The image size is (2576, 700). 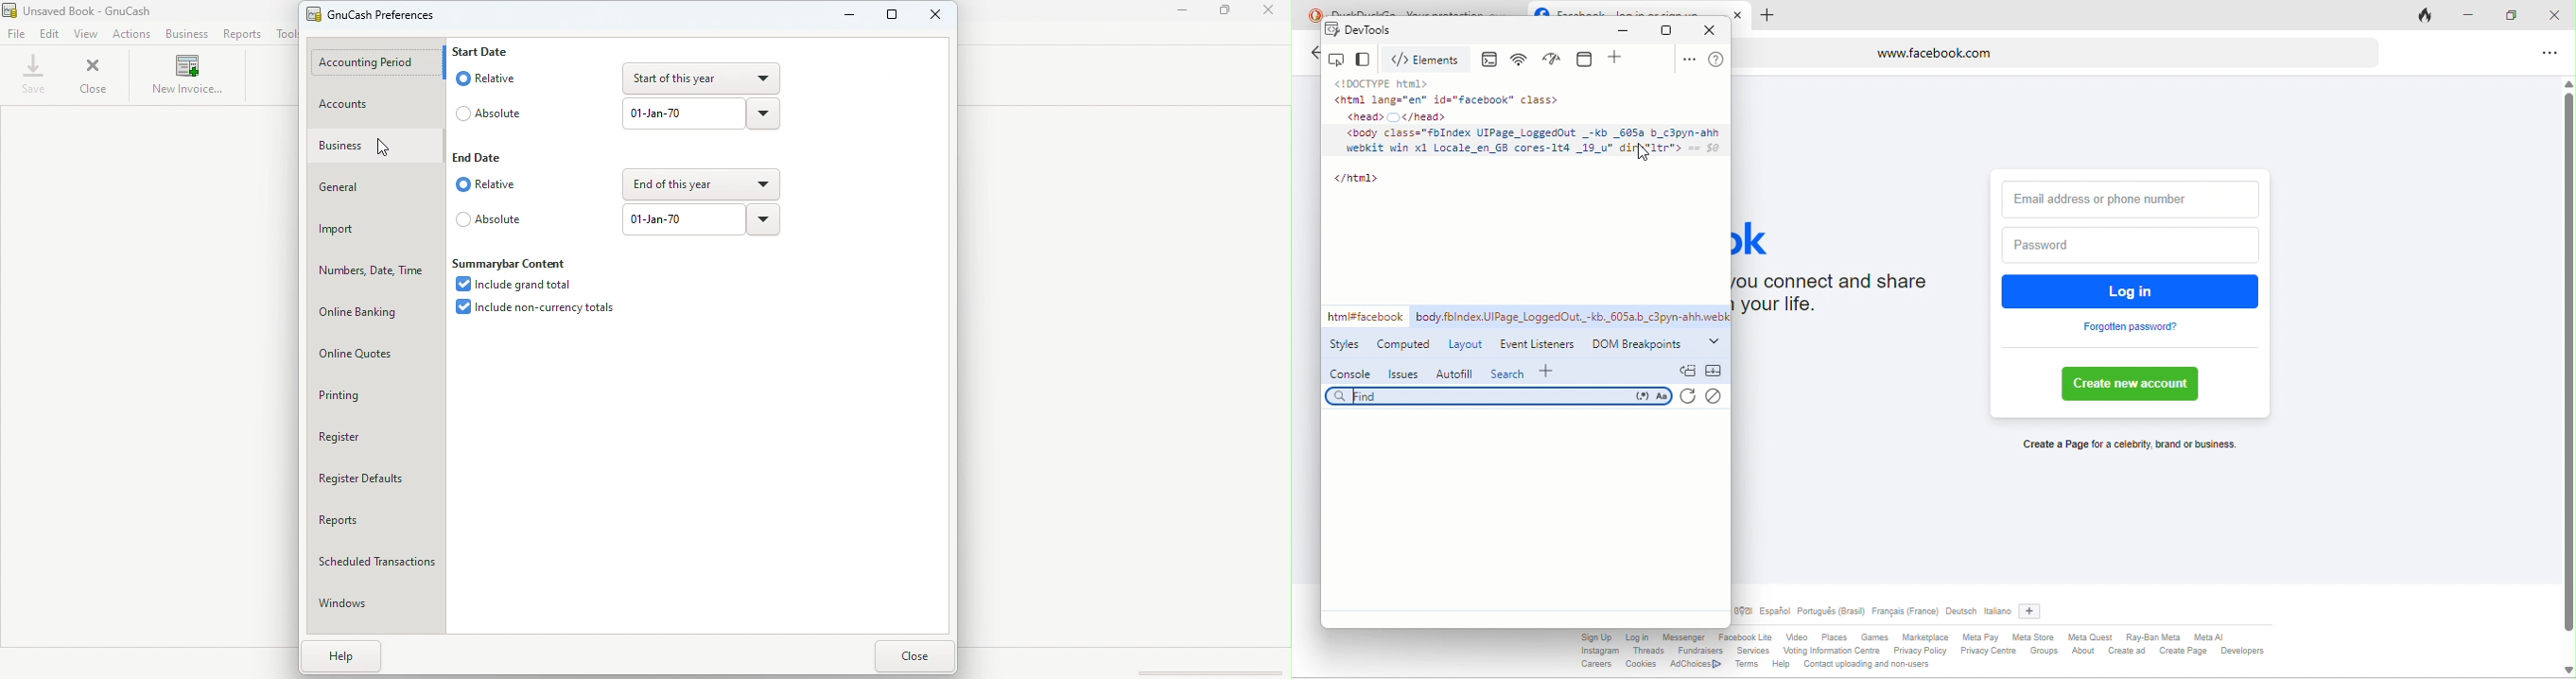 I want to click on Close, so click(x=916, y=656).